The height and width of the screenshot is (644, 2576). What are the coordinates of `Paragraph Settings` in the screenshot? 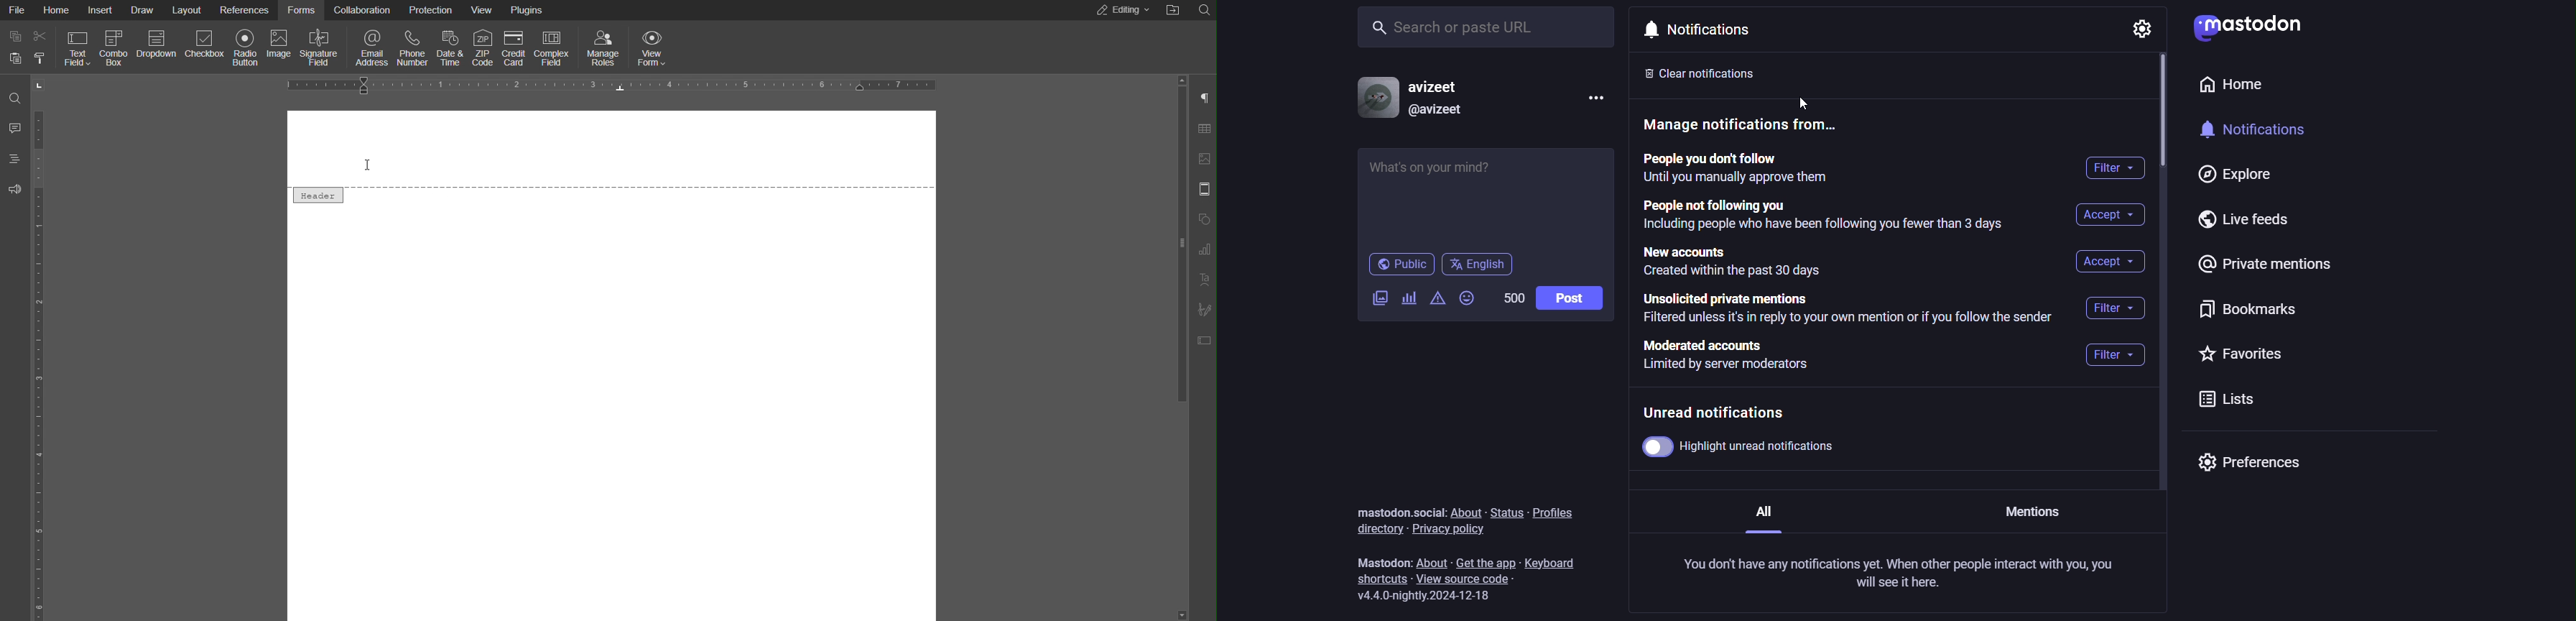 It's located at (1203, 99).